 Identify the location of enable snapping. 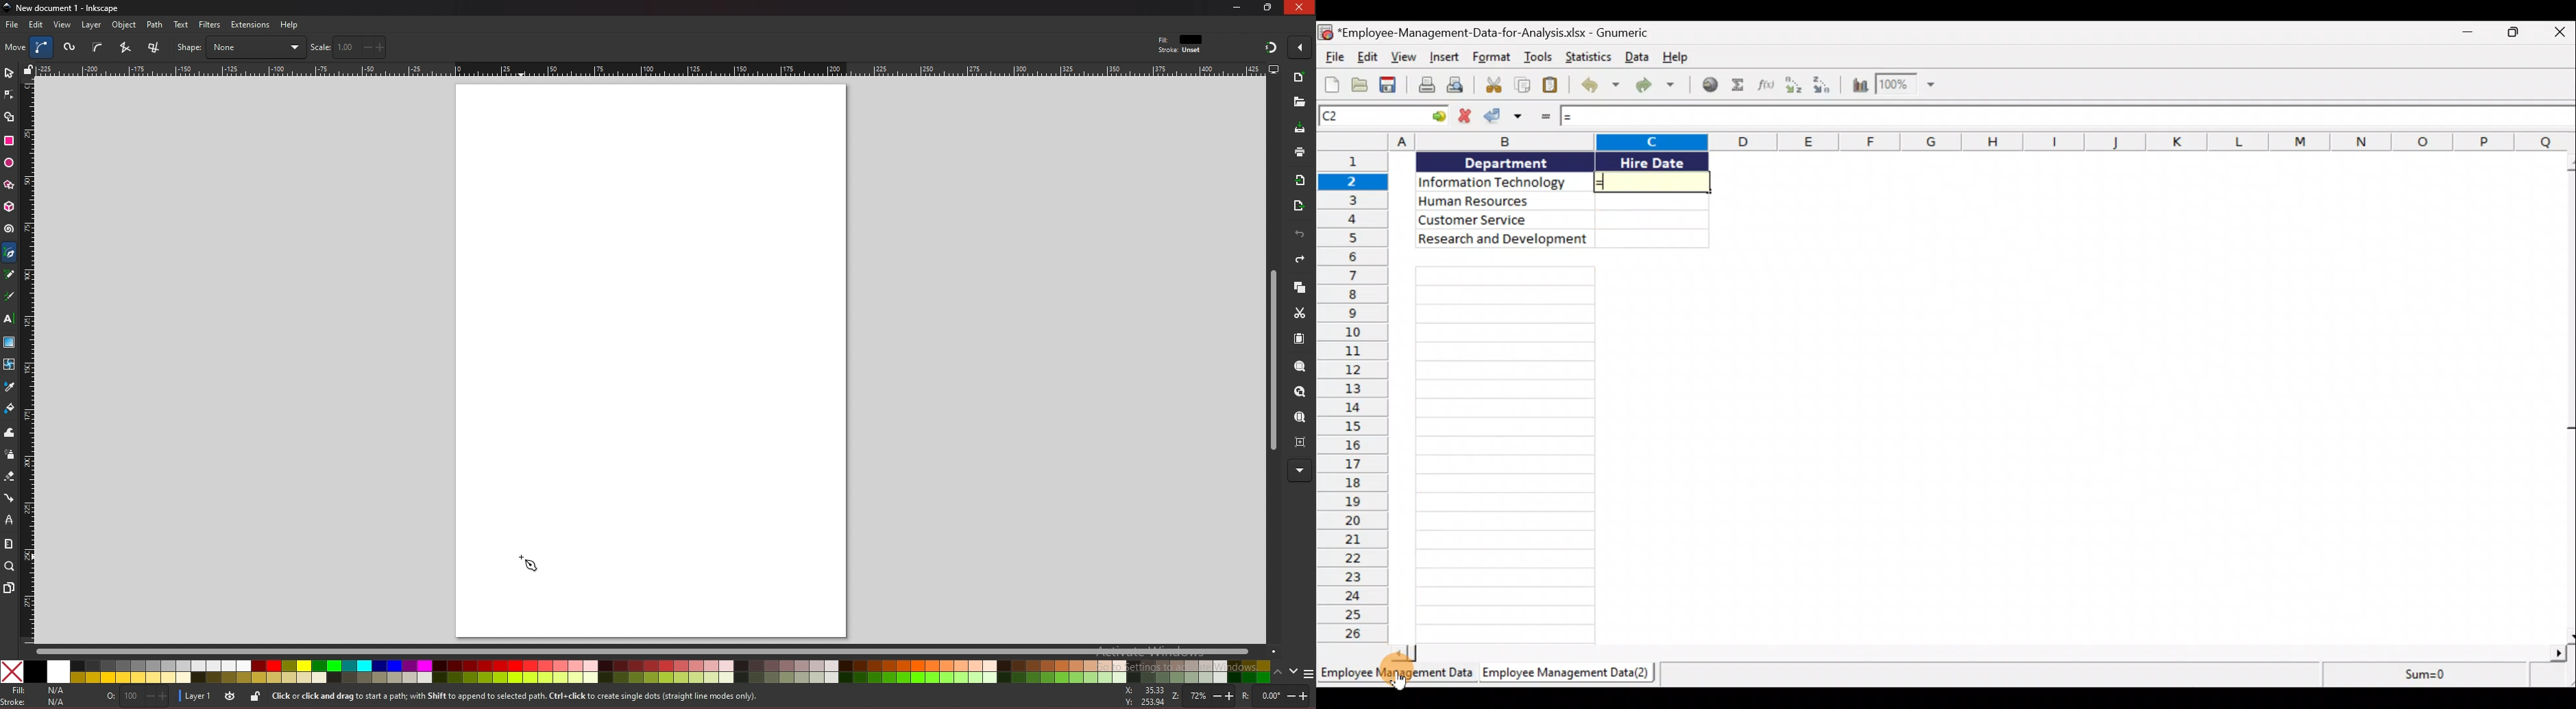
(1300, 46).